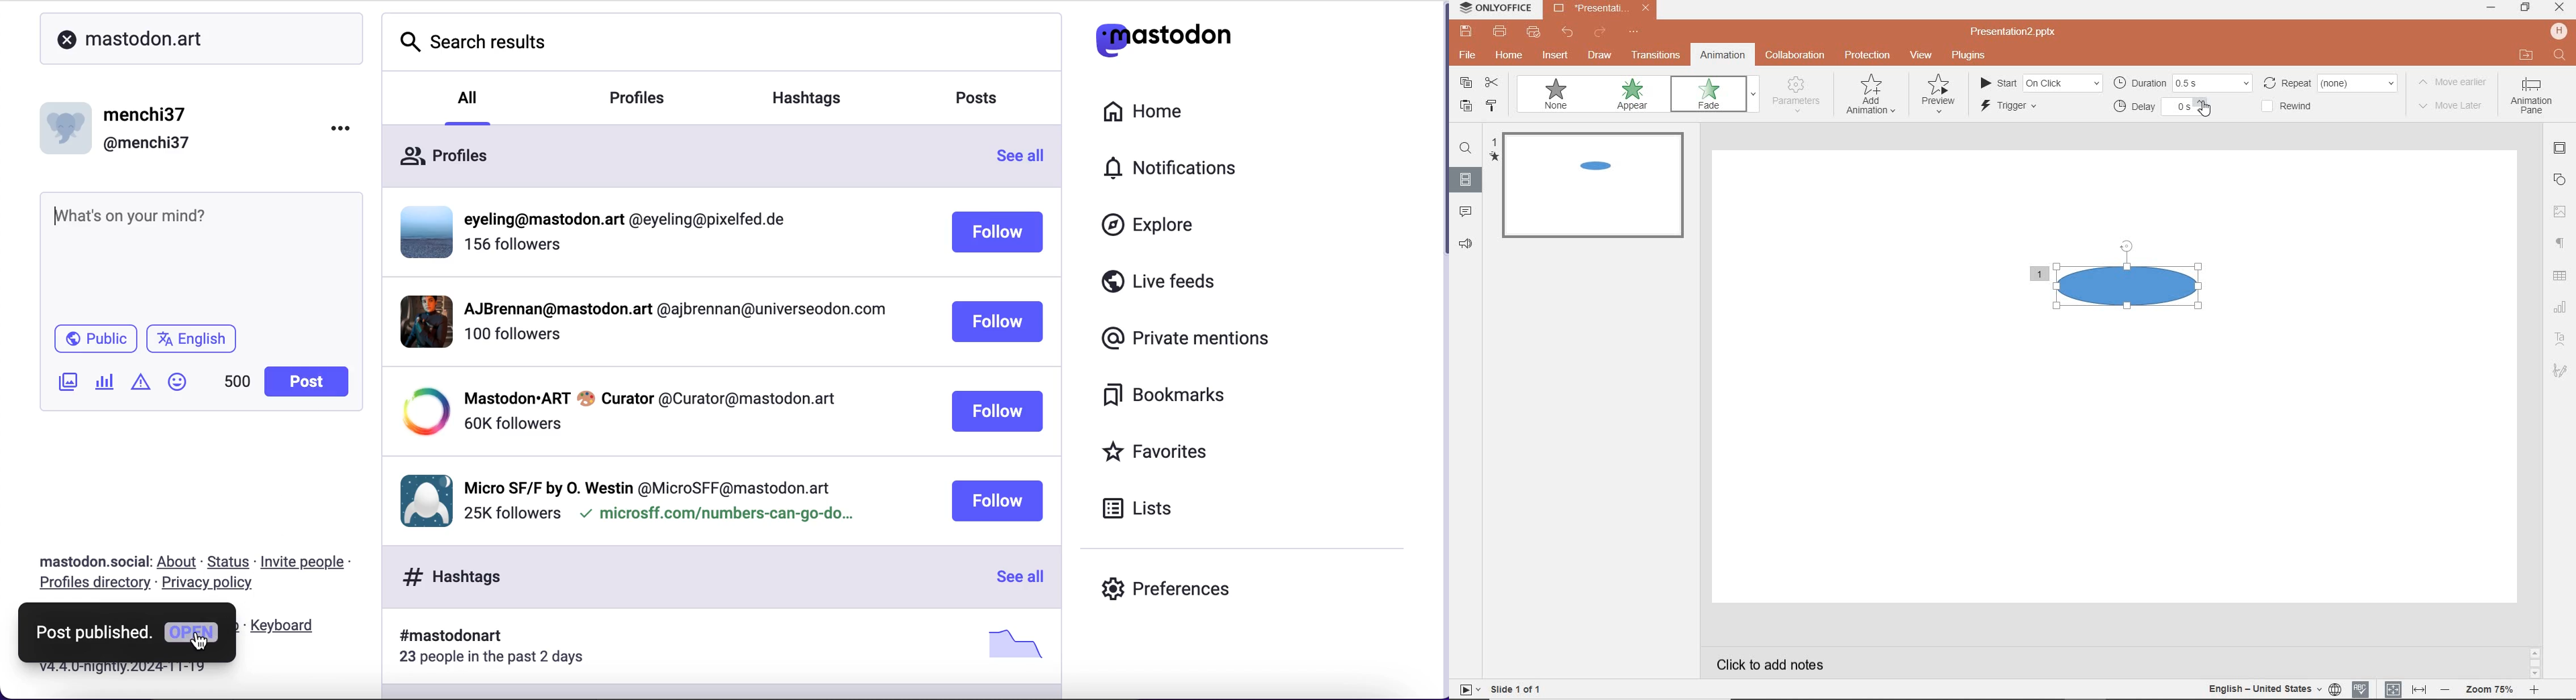 This screenshot has width=2576, height=700. I want to click on user profile, so click(670, 411).